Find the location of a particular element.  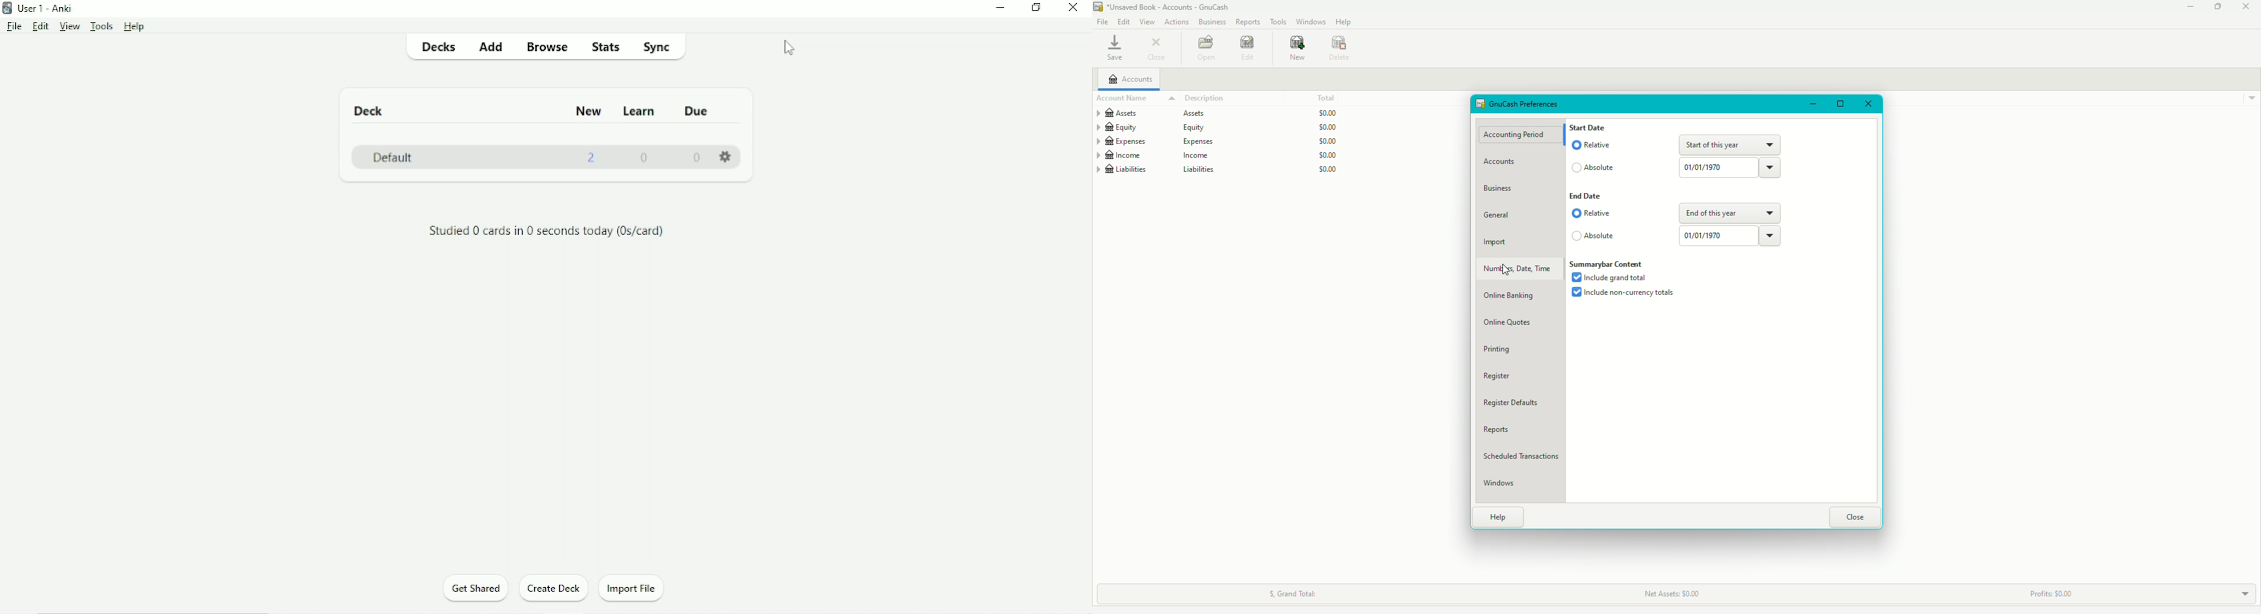

Create Deck is located at coordinates (552, 588).